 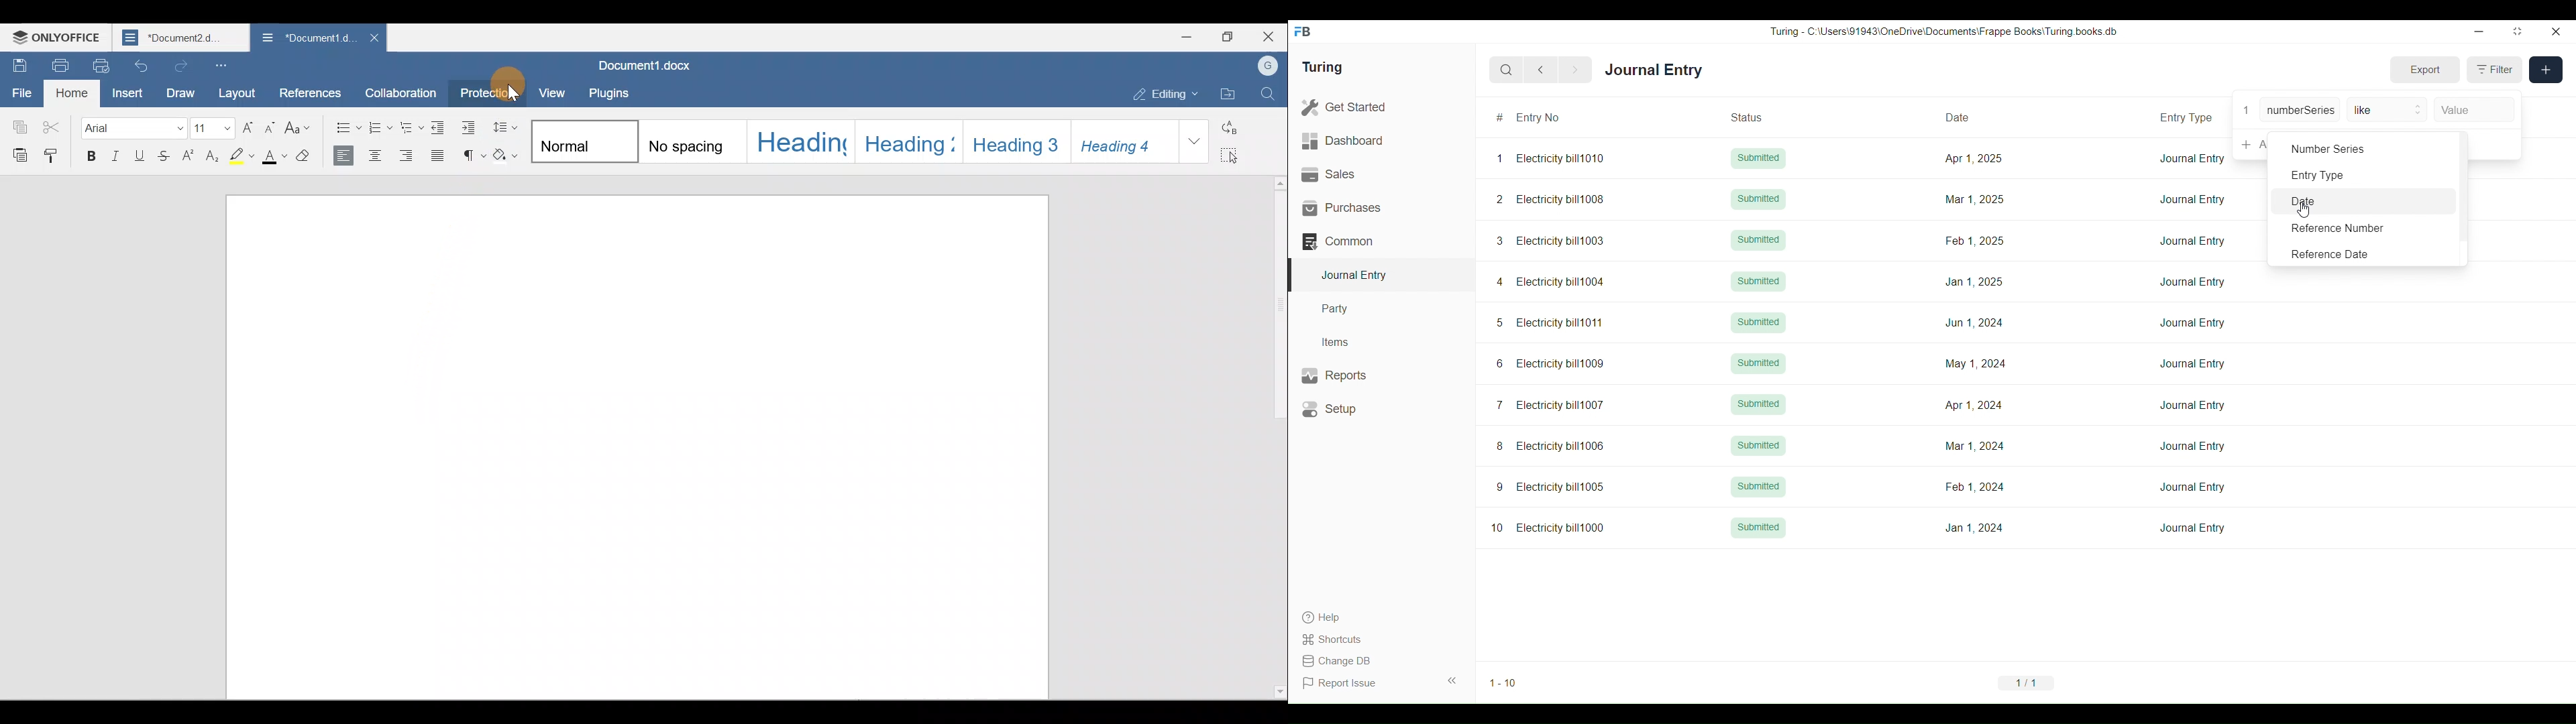 I want to click on Journal Entry, so click(x=2192, y=528).